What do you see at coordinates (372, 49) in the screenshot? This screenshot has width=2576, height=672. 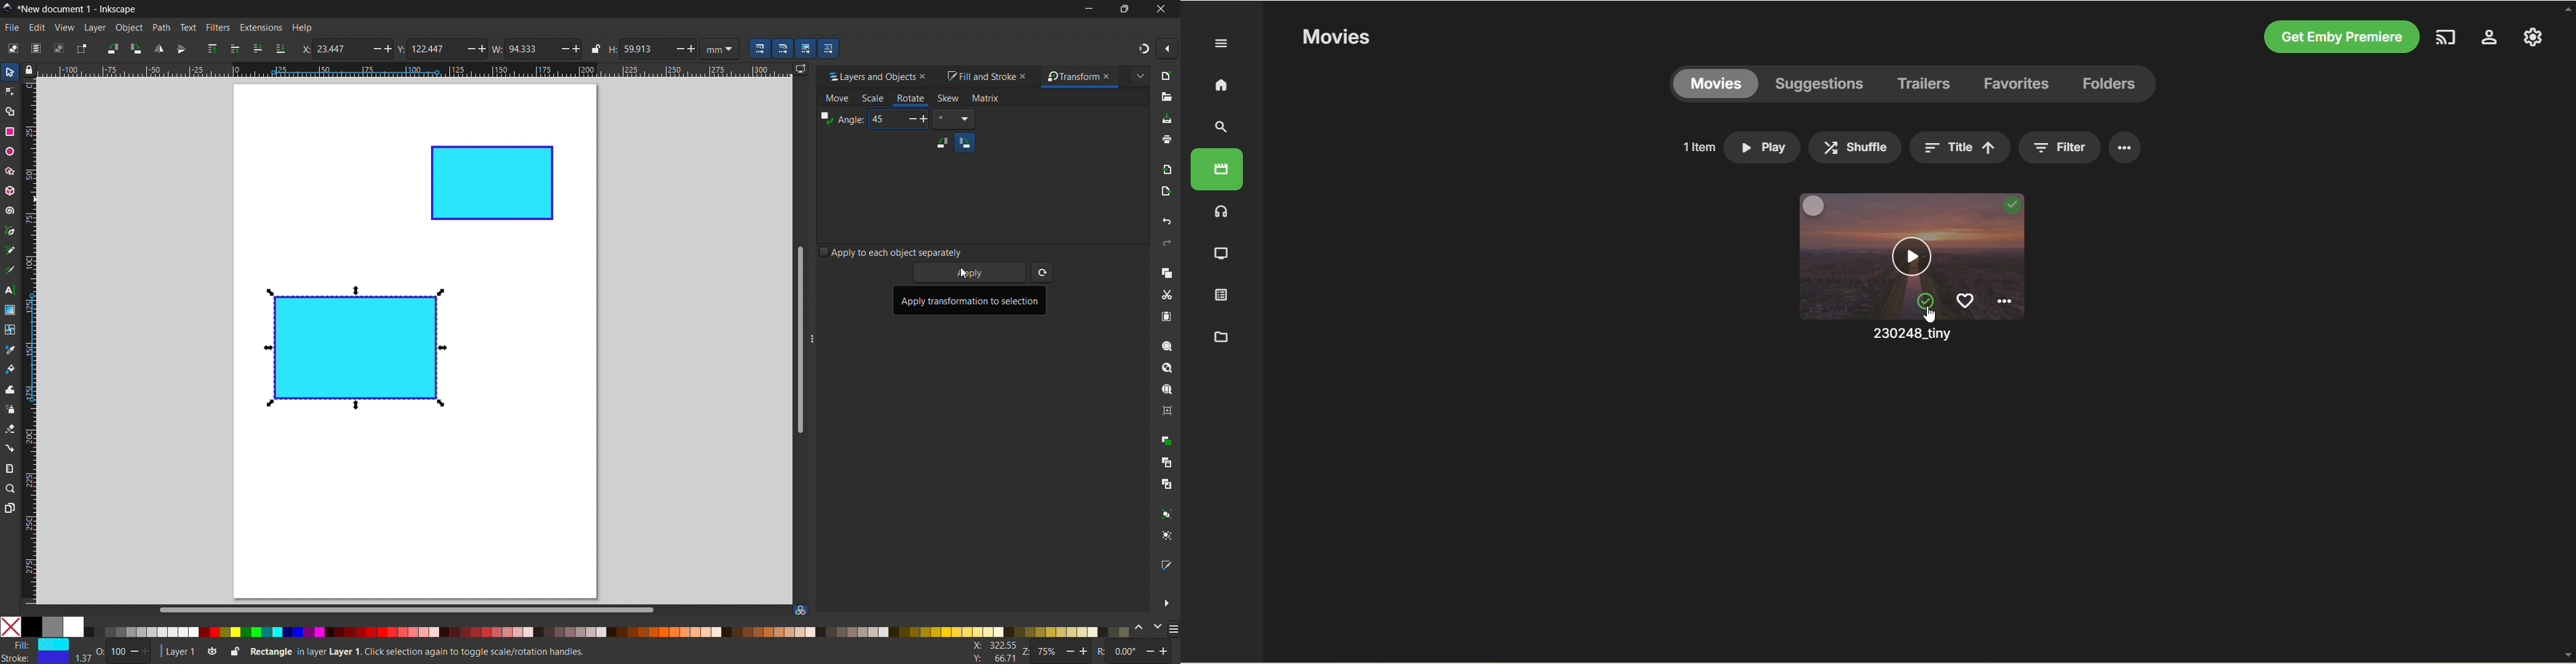 I see `minus/ decrease` at bounding box center [372, 49].